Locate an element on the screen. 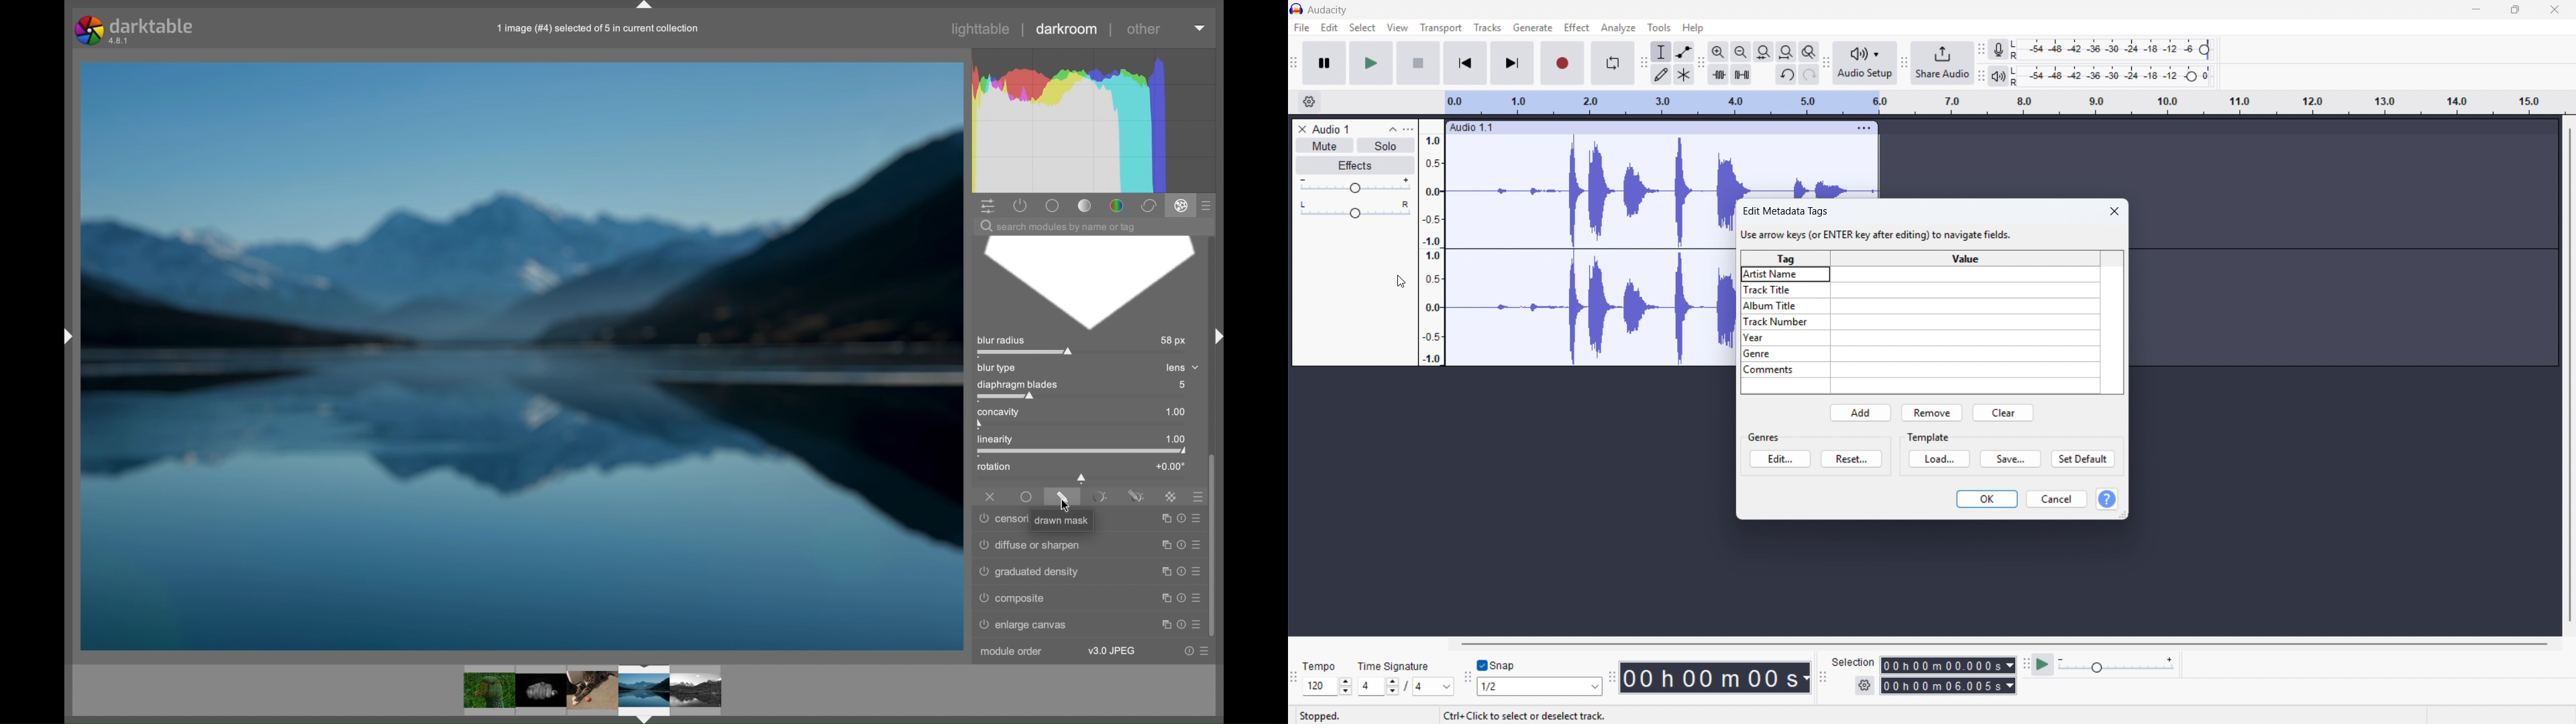 Image resolution: width=2576 pixels, height=728 pixels. traack control panel menu is located at coordinates (1408, 129).